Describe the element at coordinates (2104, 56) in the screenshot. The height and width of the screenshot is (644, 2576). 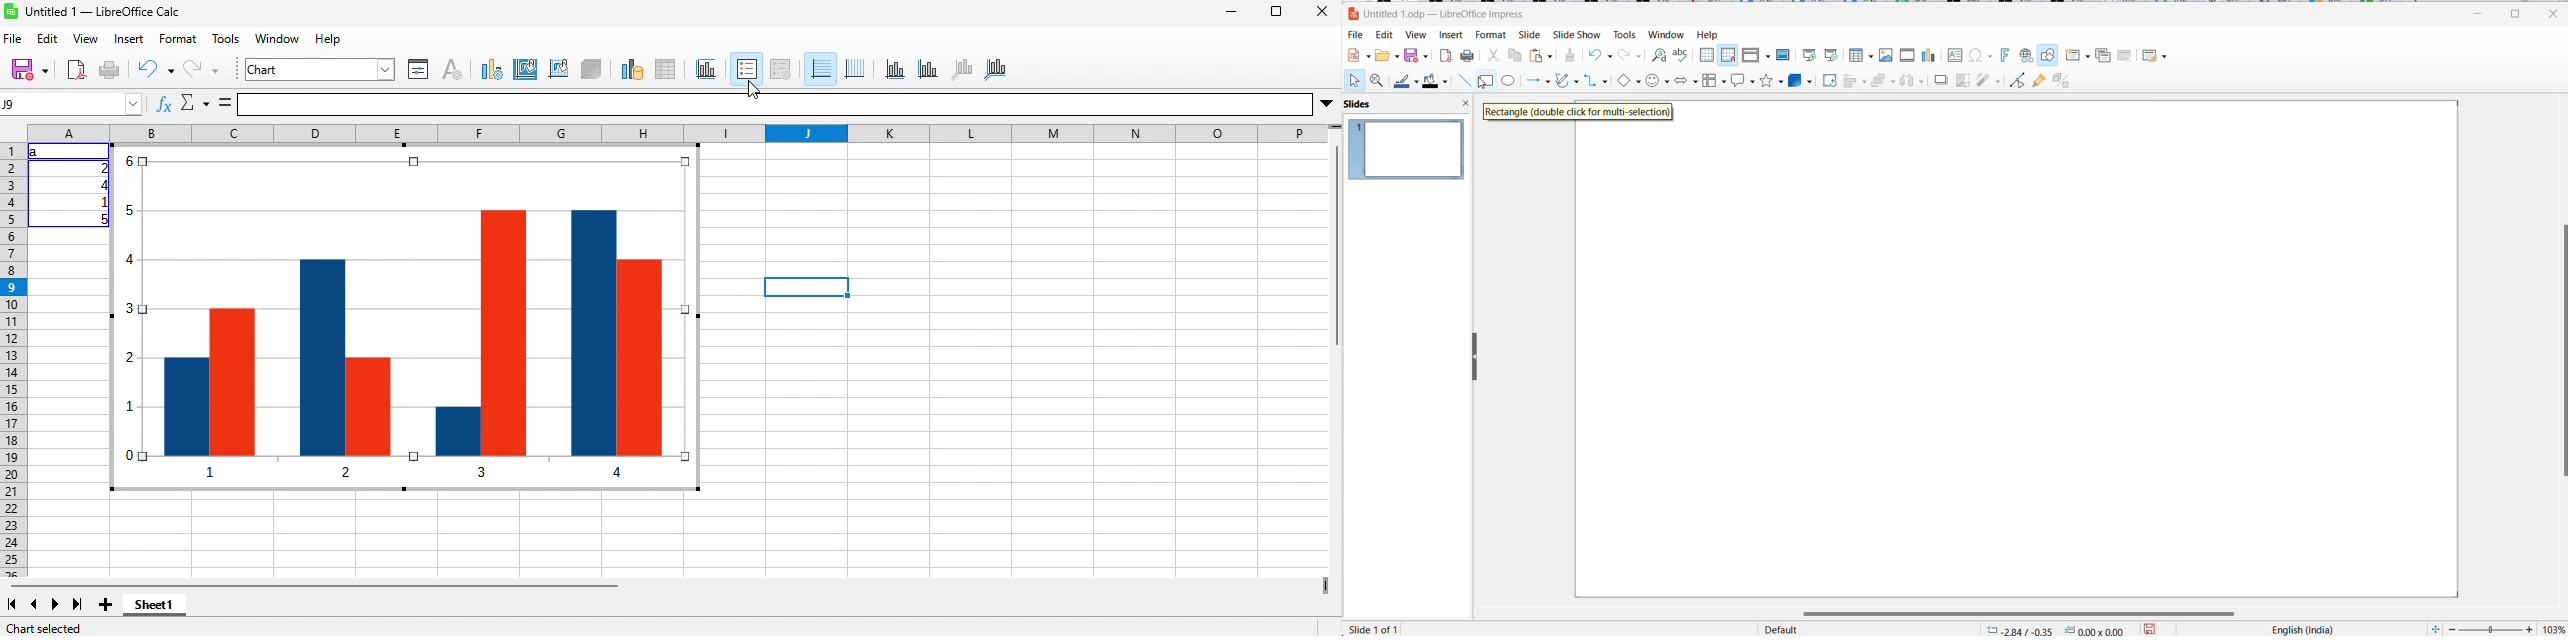
I see `Duplicate slide` at that location.